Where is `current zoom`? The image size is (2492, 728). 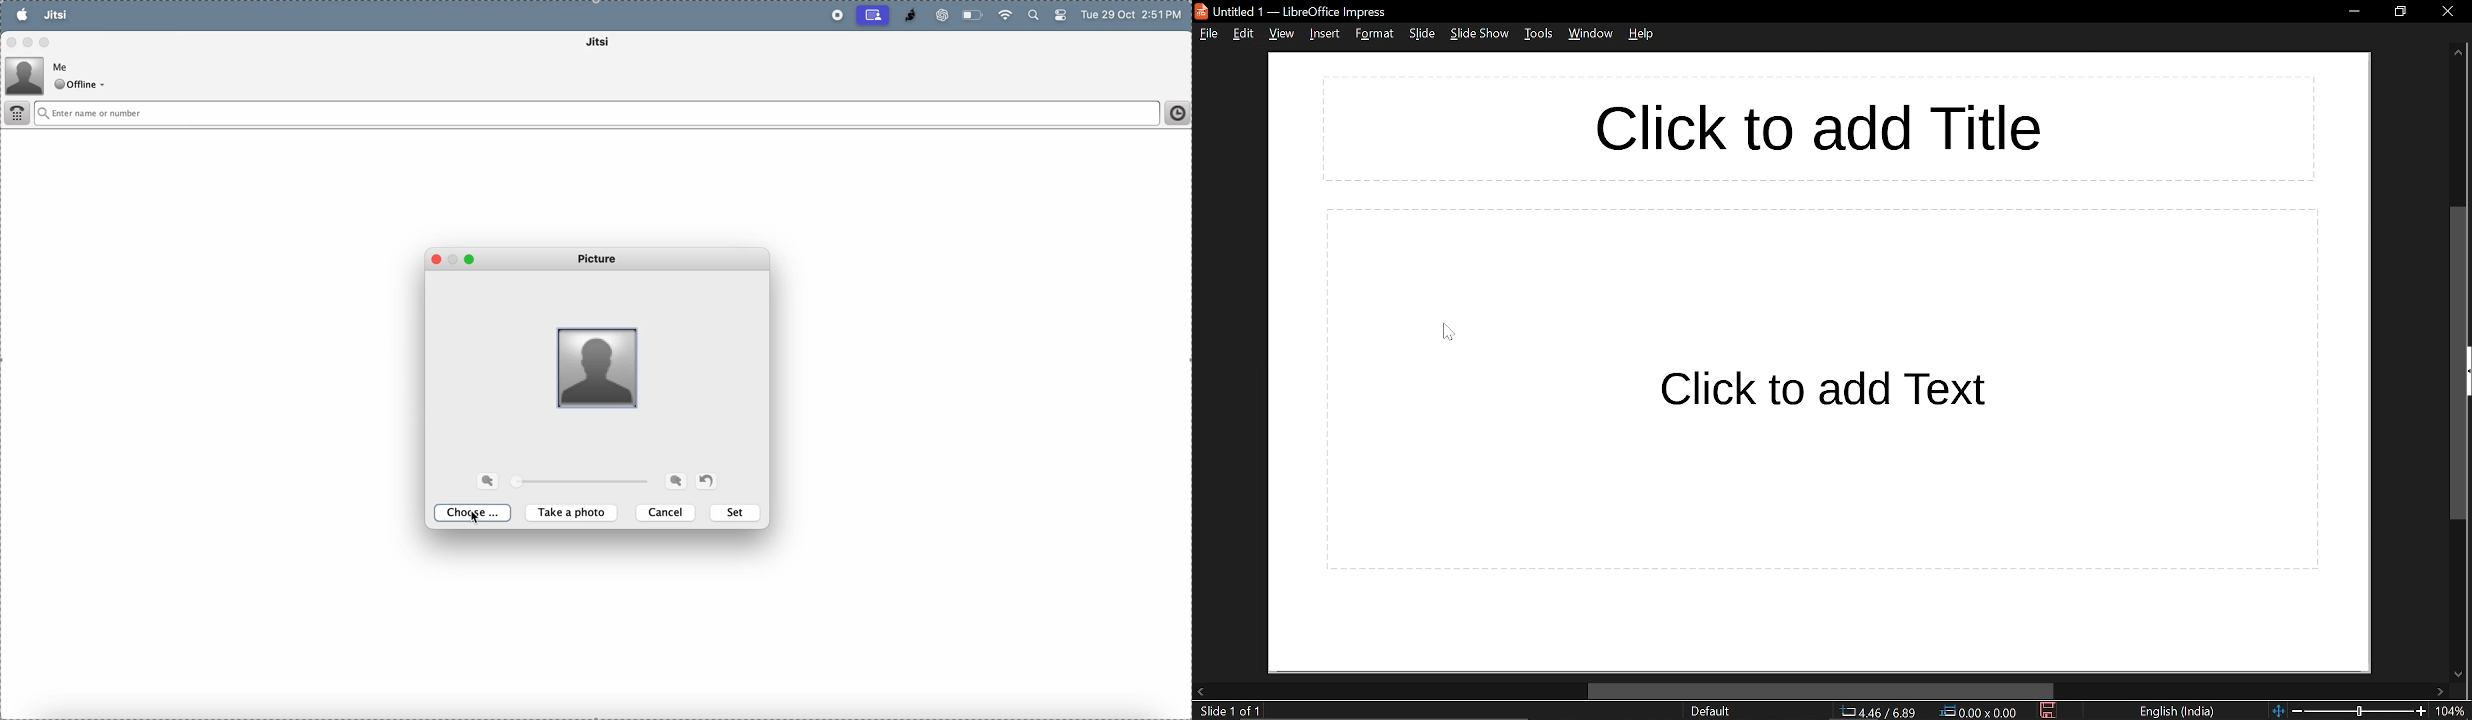
current zoom is located at coordinates (2454, 711).